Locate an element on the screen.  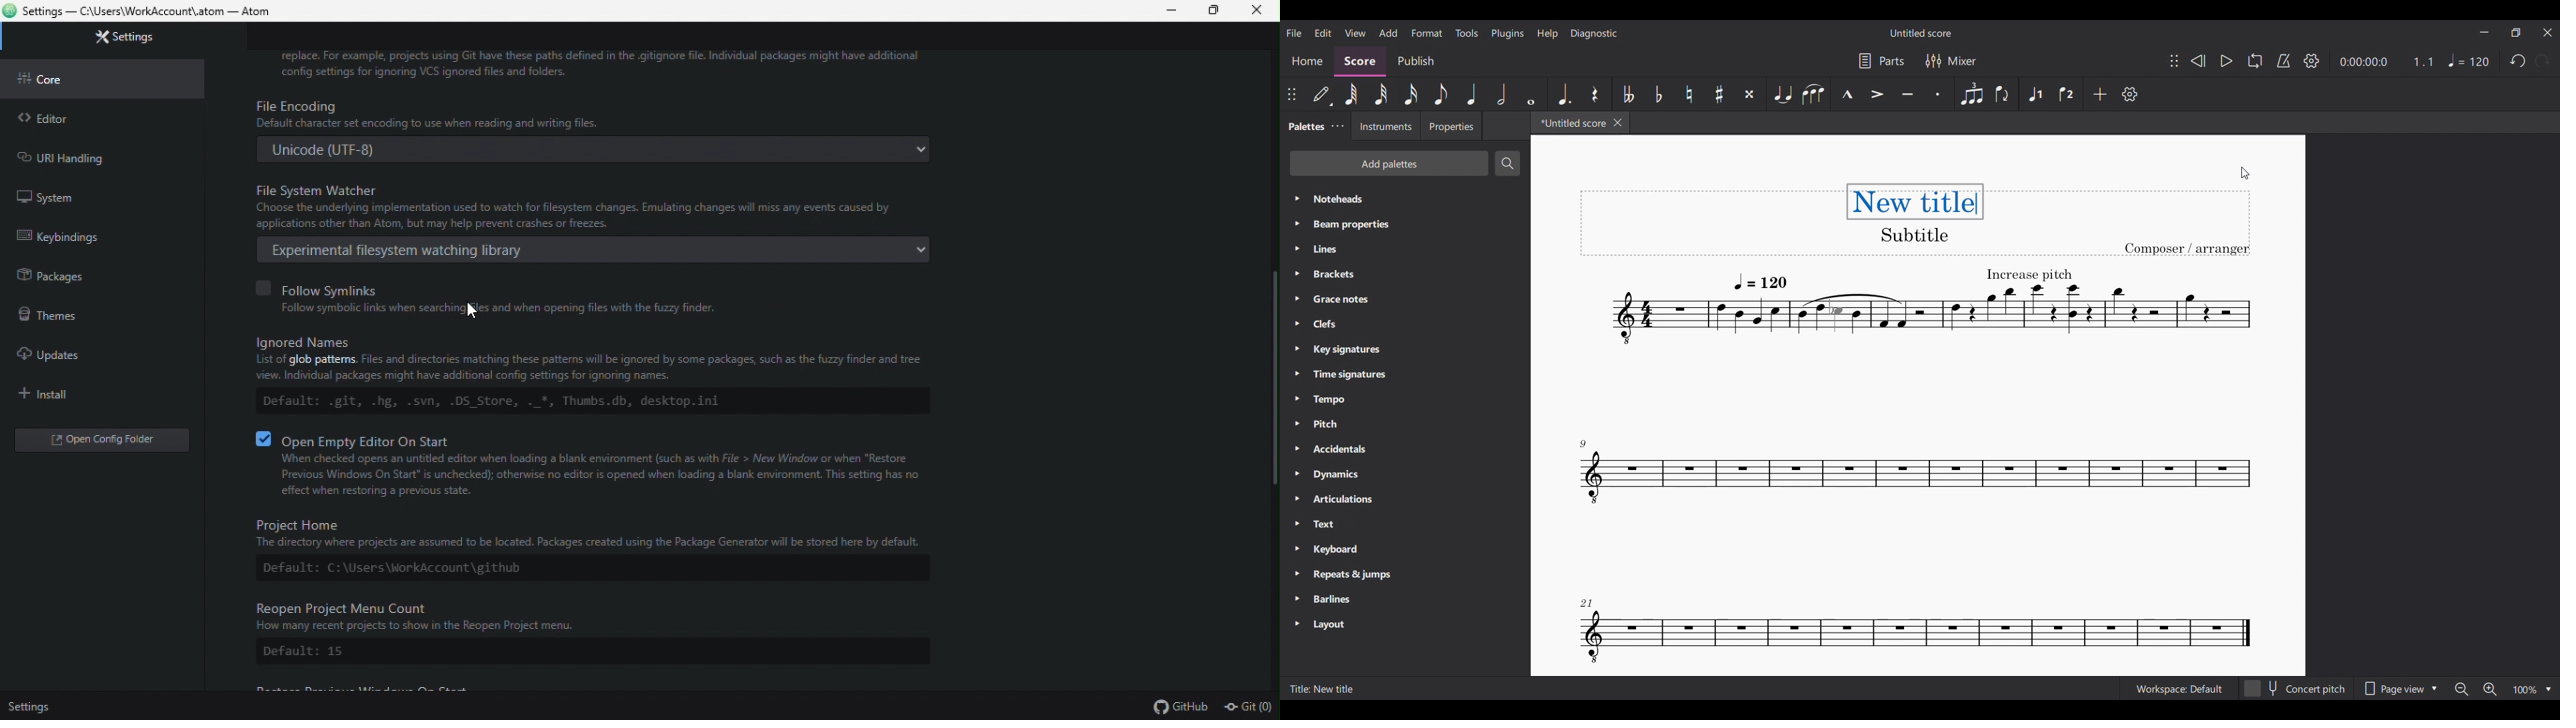
Themes is located at coordinates (51, 313).